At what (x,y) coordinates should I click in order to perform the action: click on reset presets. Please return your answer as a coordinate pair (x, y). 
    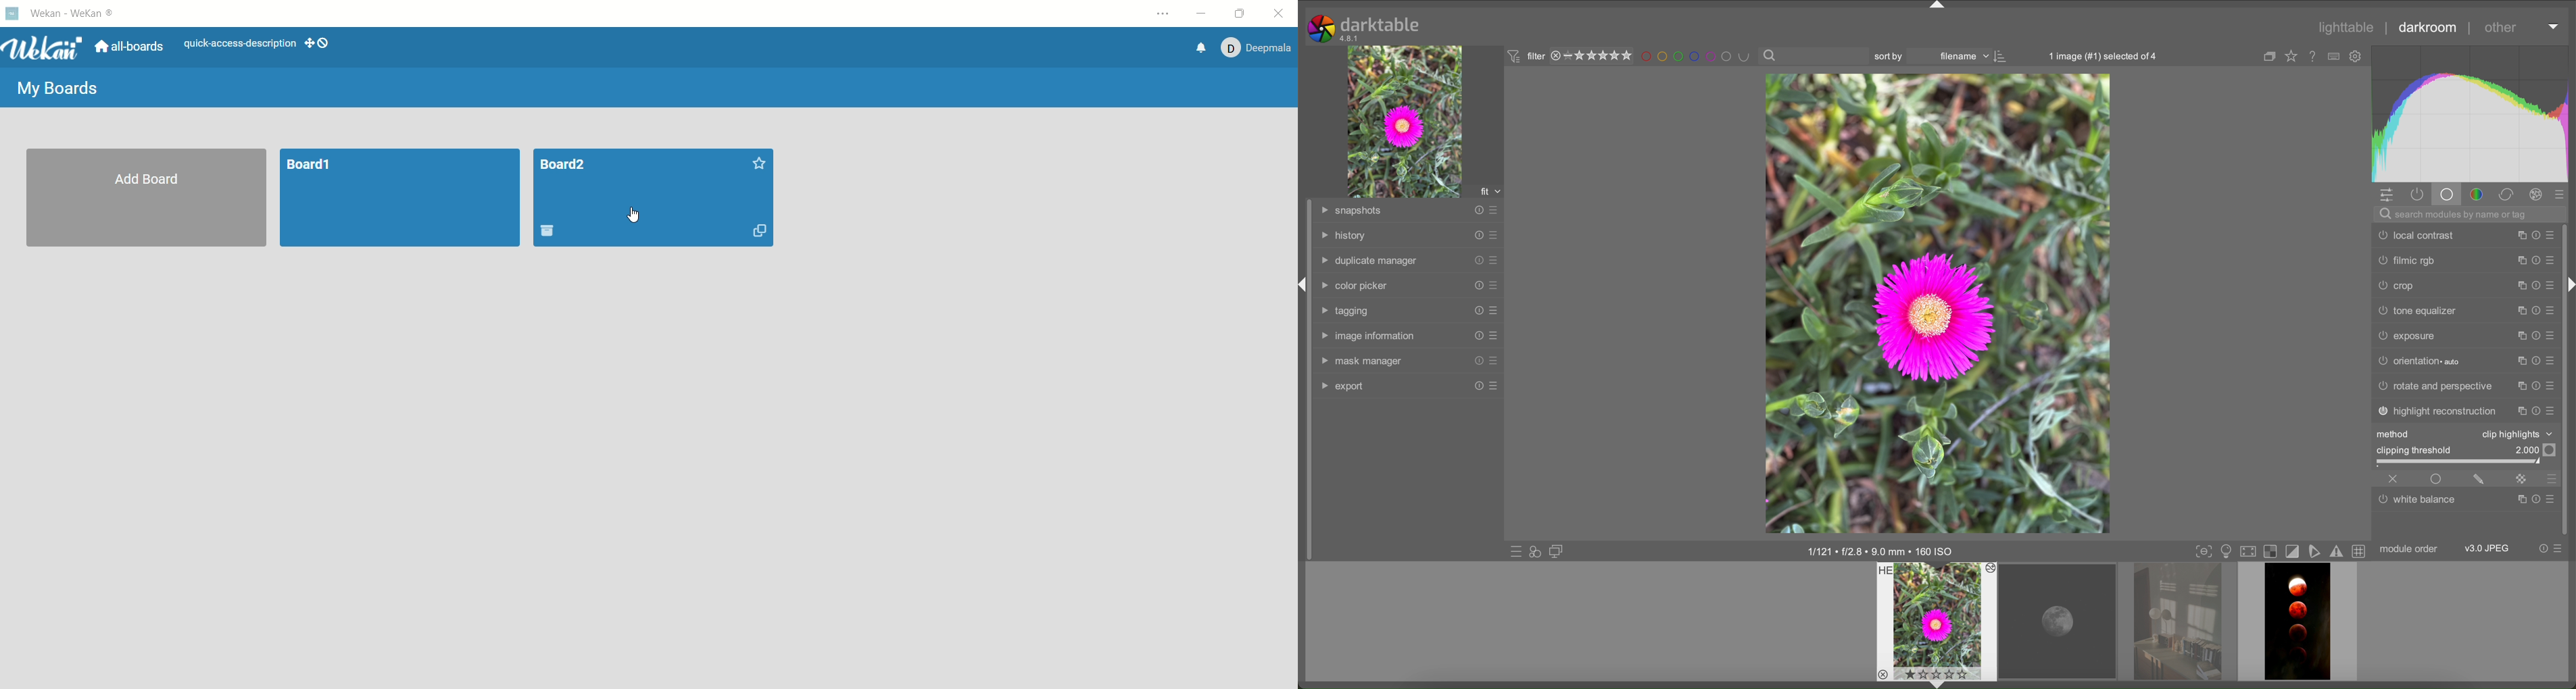
    Looking at the image, I should click on (1476, 311).